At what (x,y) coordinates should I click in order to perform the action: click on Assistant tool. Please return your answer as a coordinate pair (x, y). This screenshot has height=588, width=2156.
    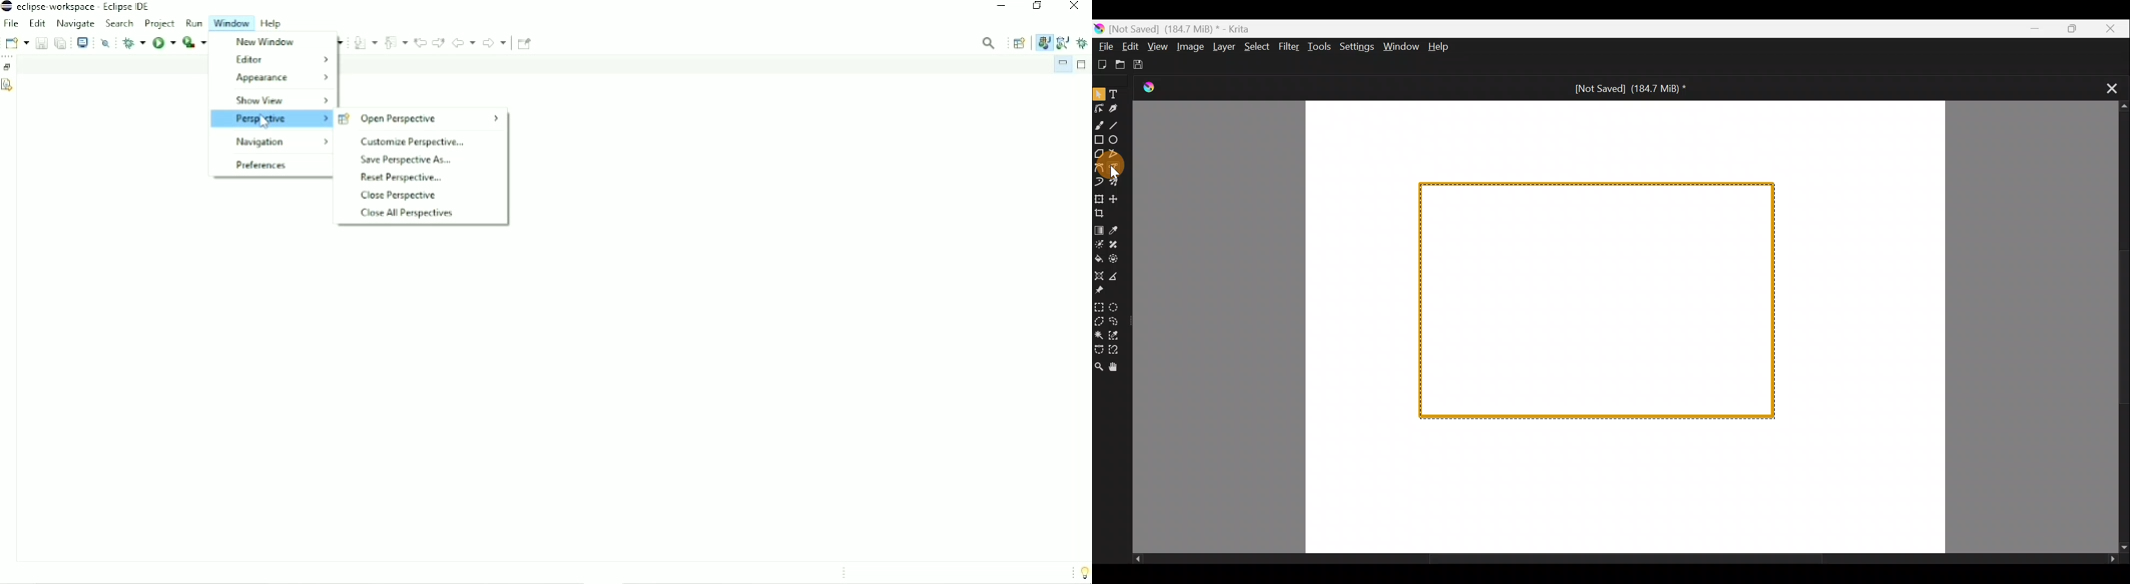
    Looking at the image, I should click on (1098, 275).